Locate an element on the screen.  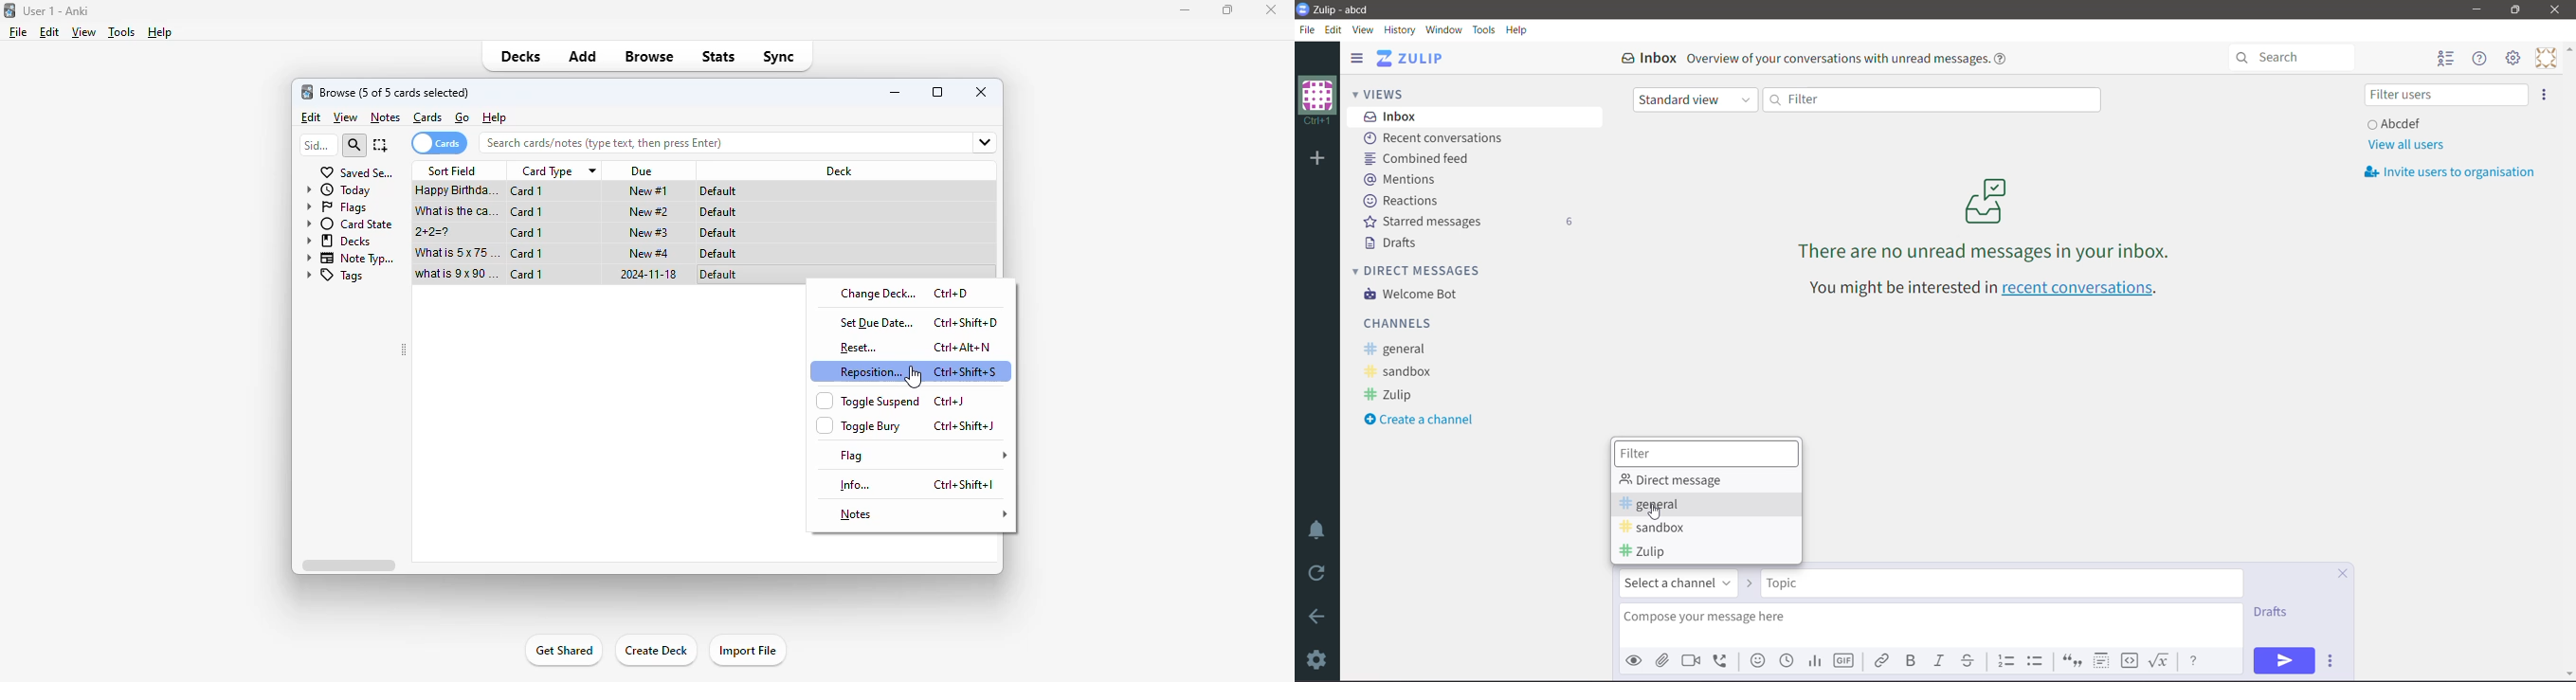
maximize is located at coordinates (1226, 10).